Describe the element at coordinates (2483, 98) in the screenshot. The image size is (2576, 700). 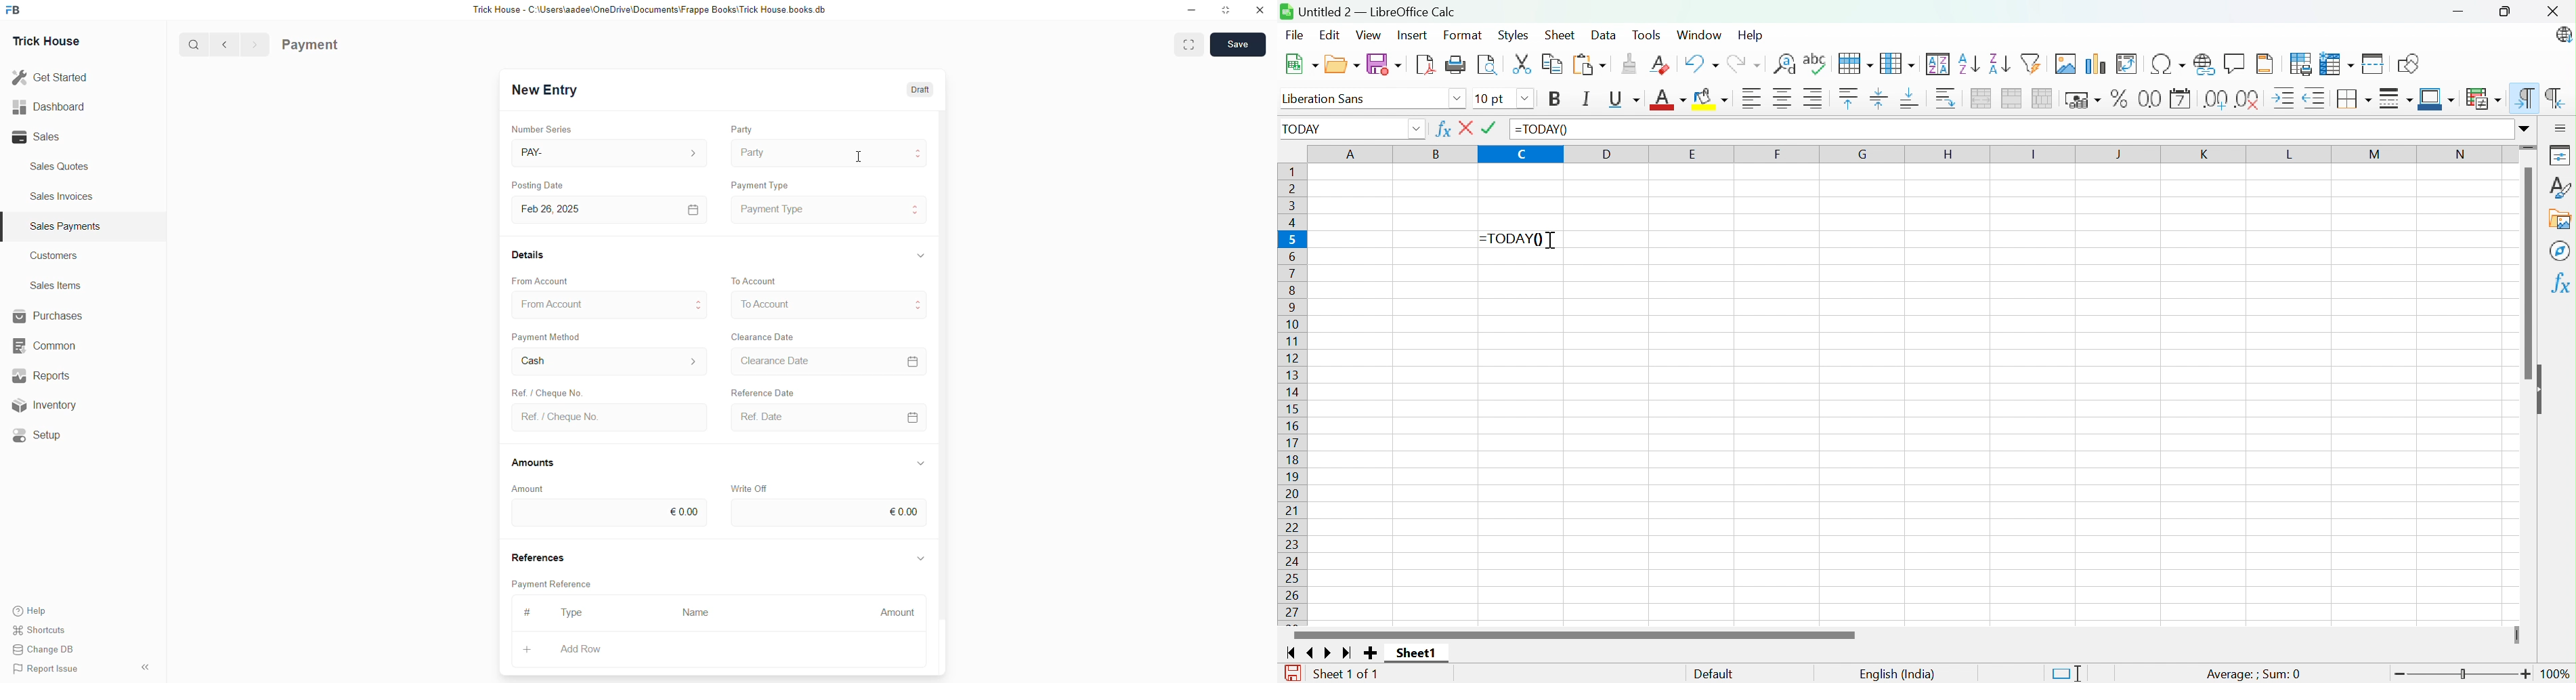
I see `Conditional` at that location.